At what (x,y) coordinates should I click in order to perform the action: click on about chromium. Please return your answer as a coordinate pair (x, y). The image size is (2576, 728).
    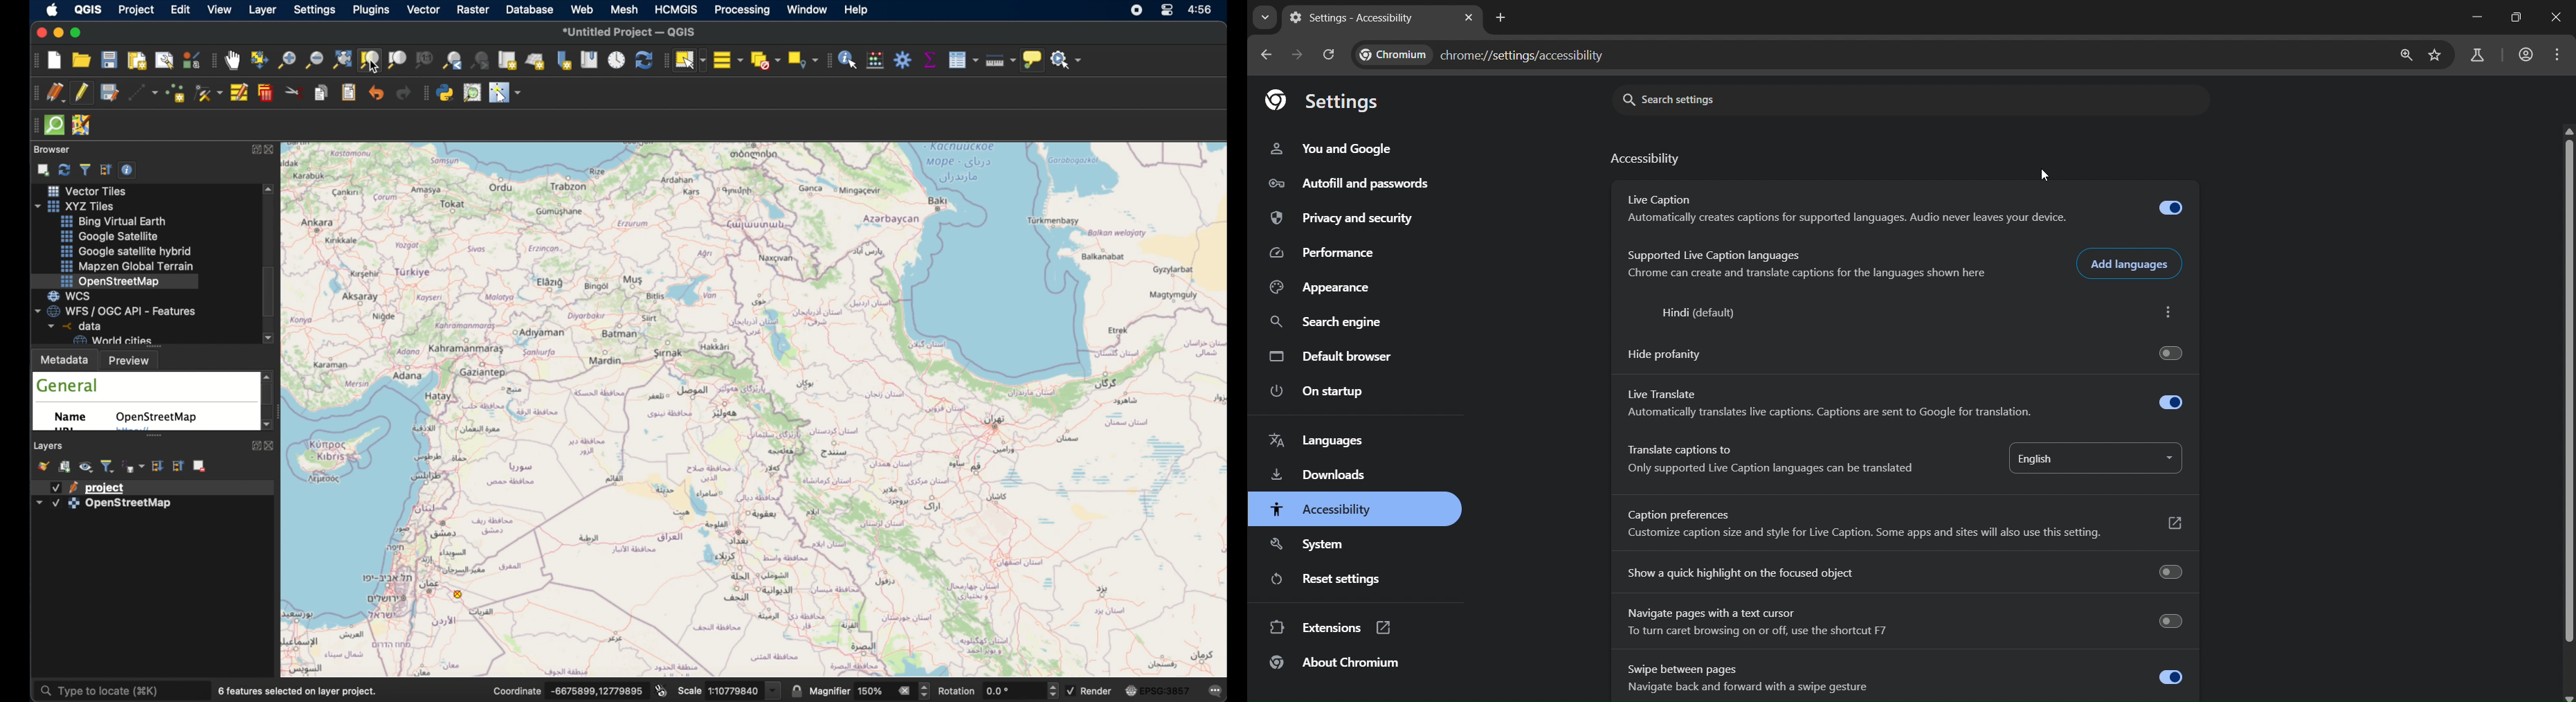
    Looking at the image, I should click on (1337, 663).